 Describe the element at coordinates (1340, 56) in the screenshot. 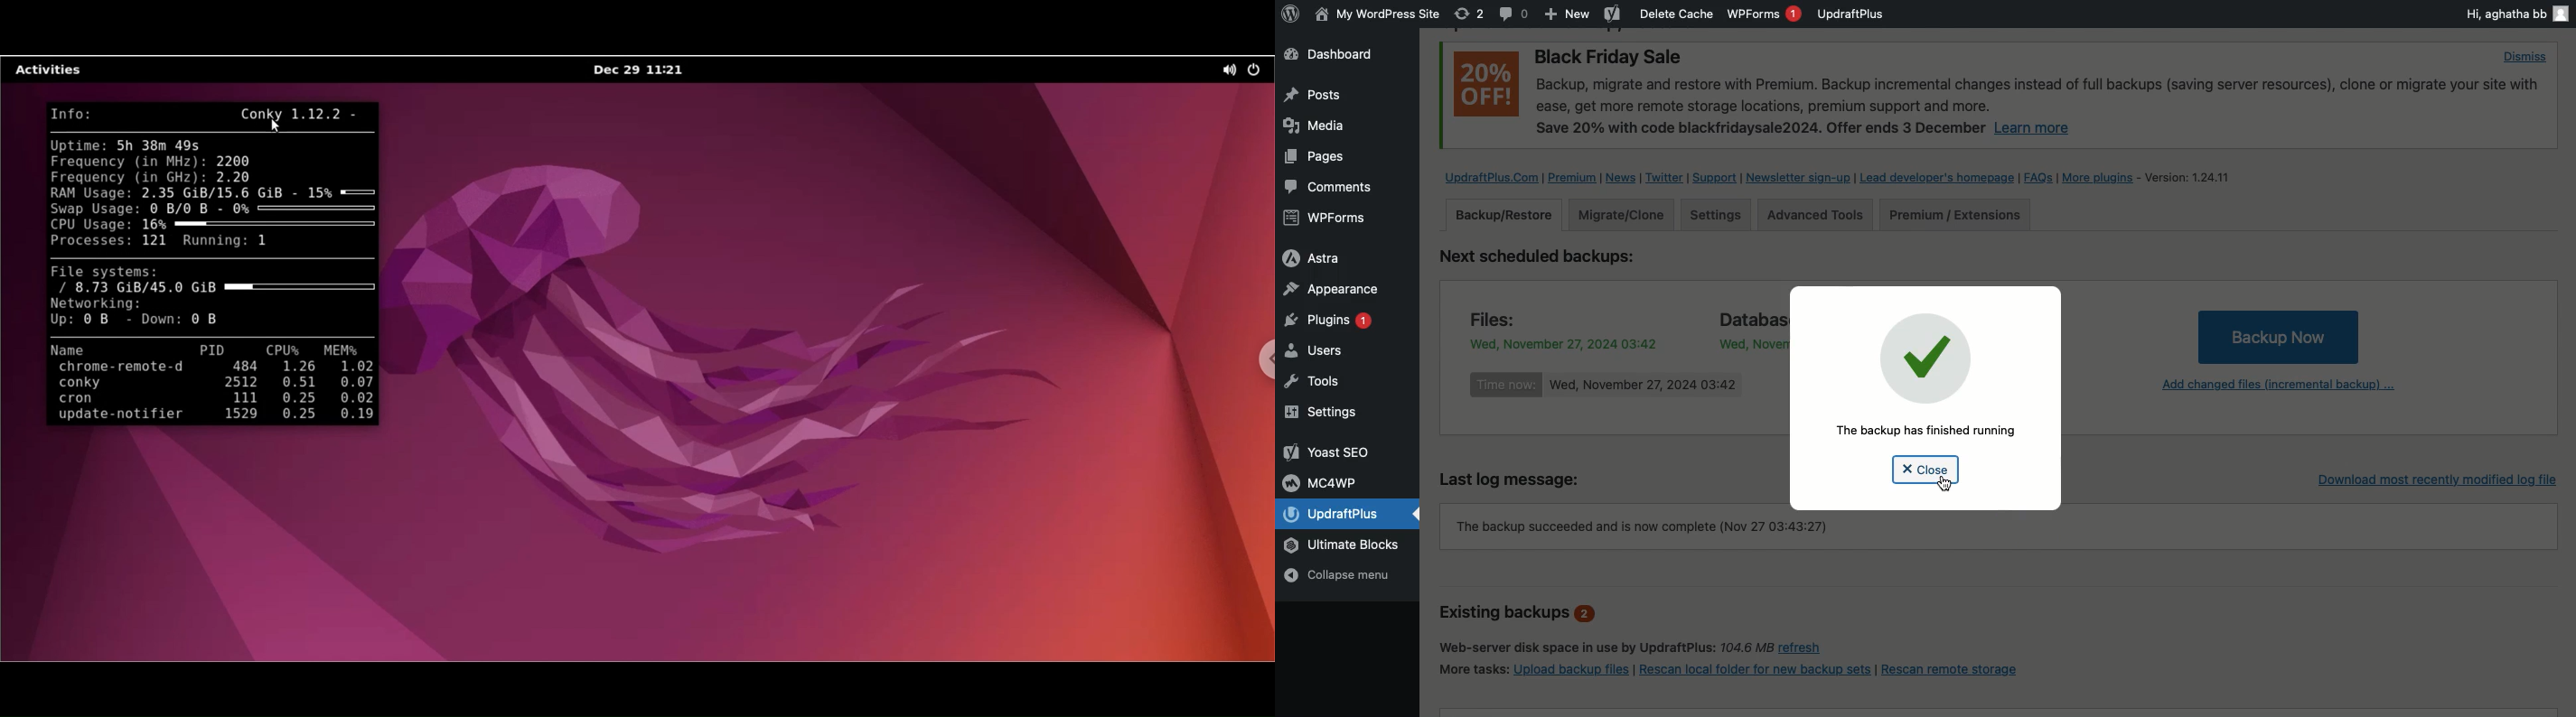

I see `Dashboard` at that location.